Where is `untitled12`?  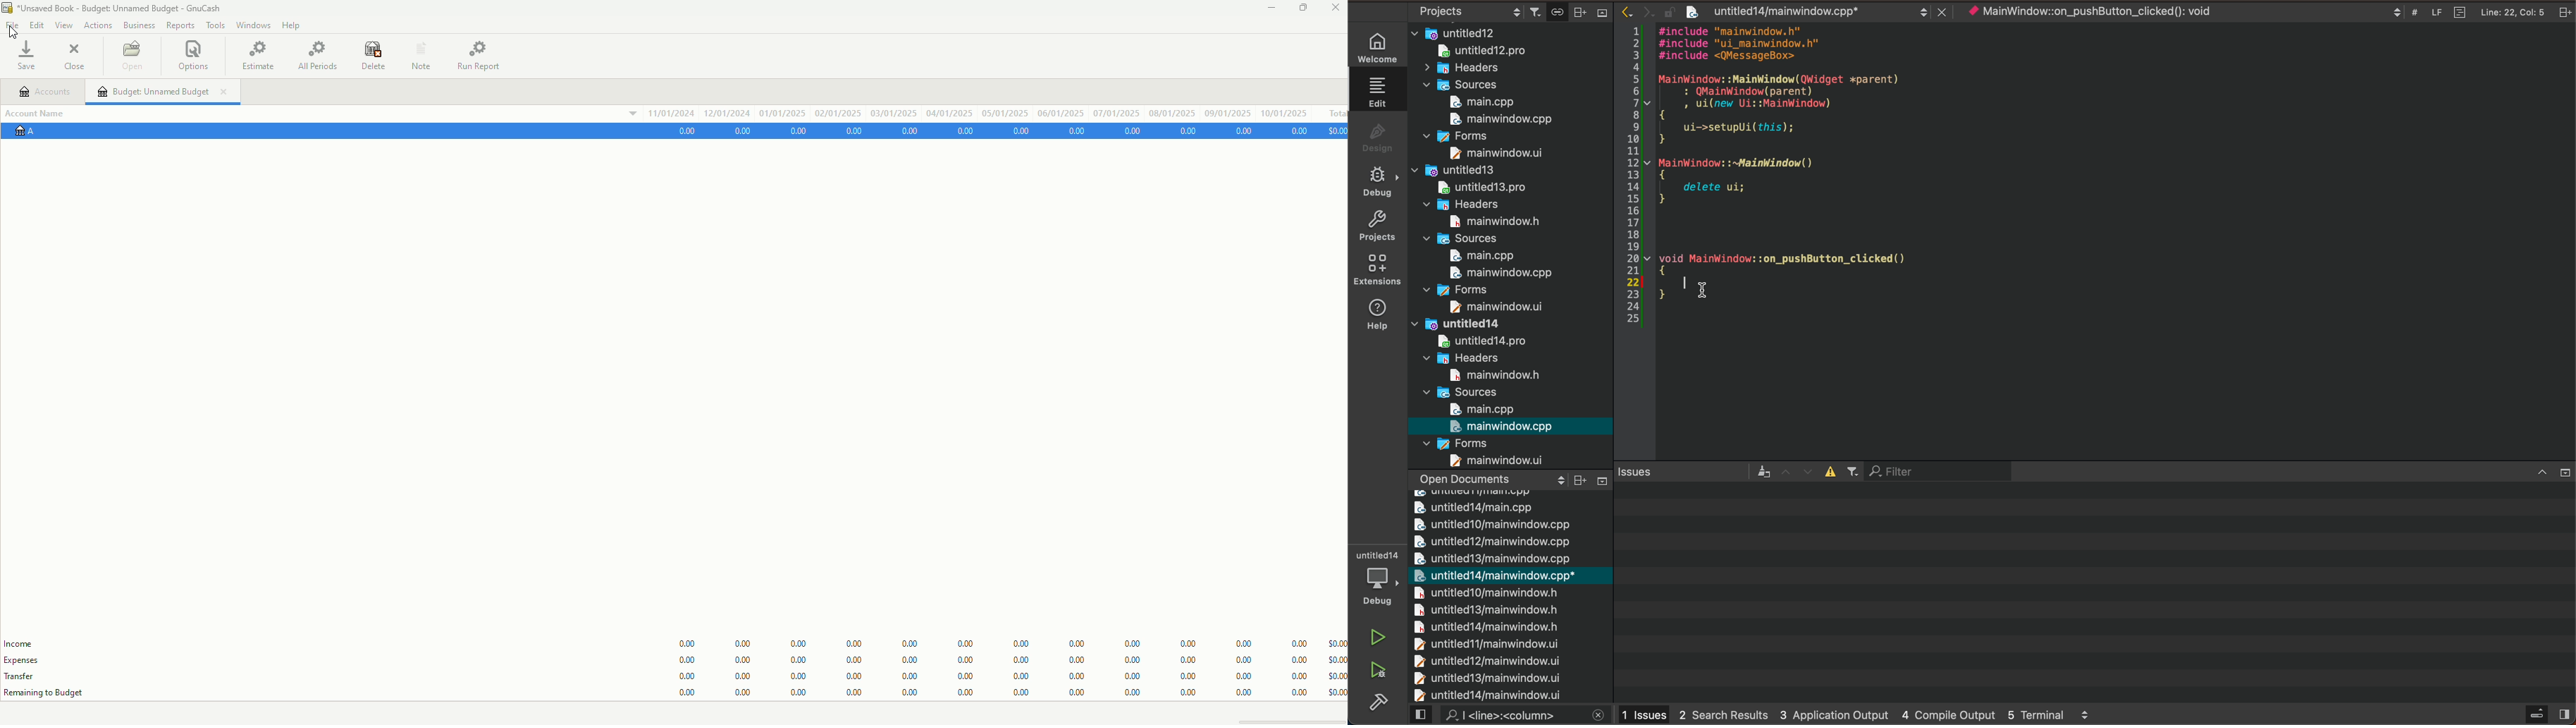 untitled12 is located at coordinates (1511, 32).